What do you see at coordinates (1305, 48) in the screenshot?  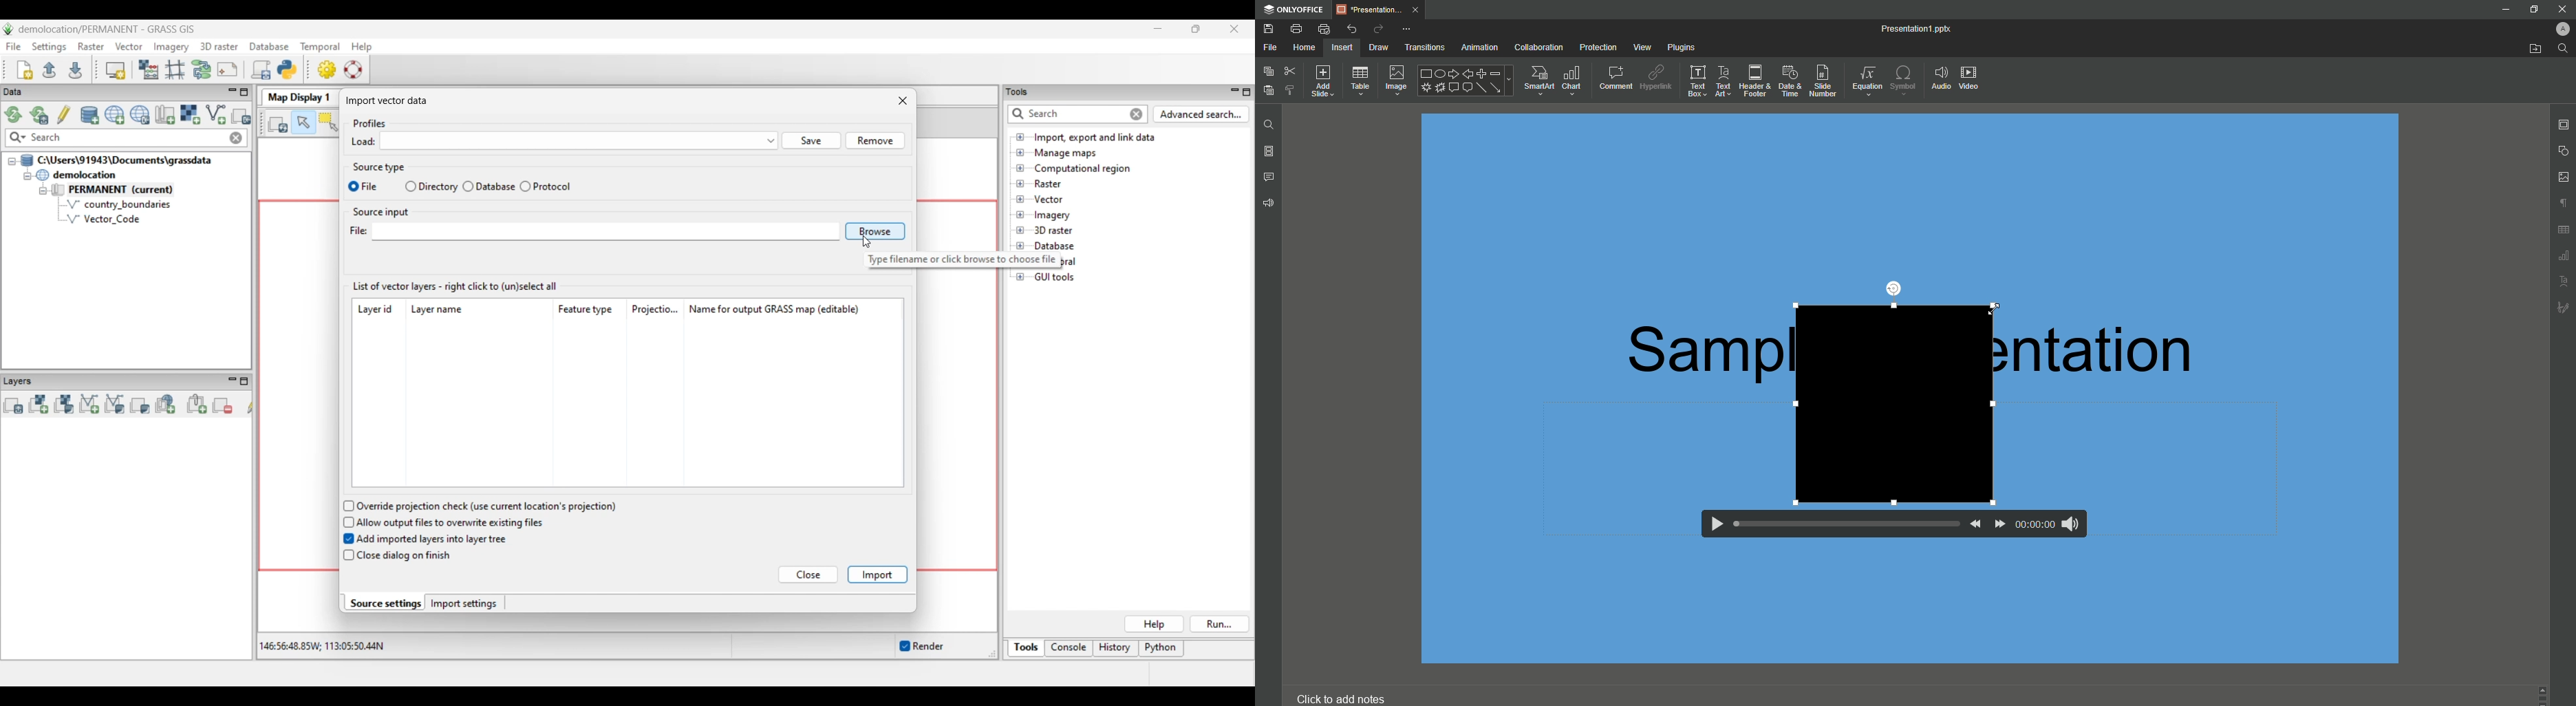 I see `Home` at bounding box center [1305, 48].